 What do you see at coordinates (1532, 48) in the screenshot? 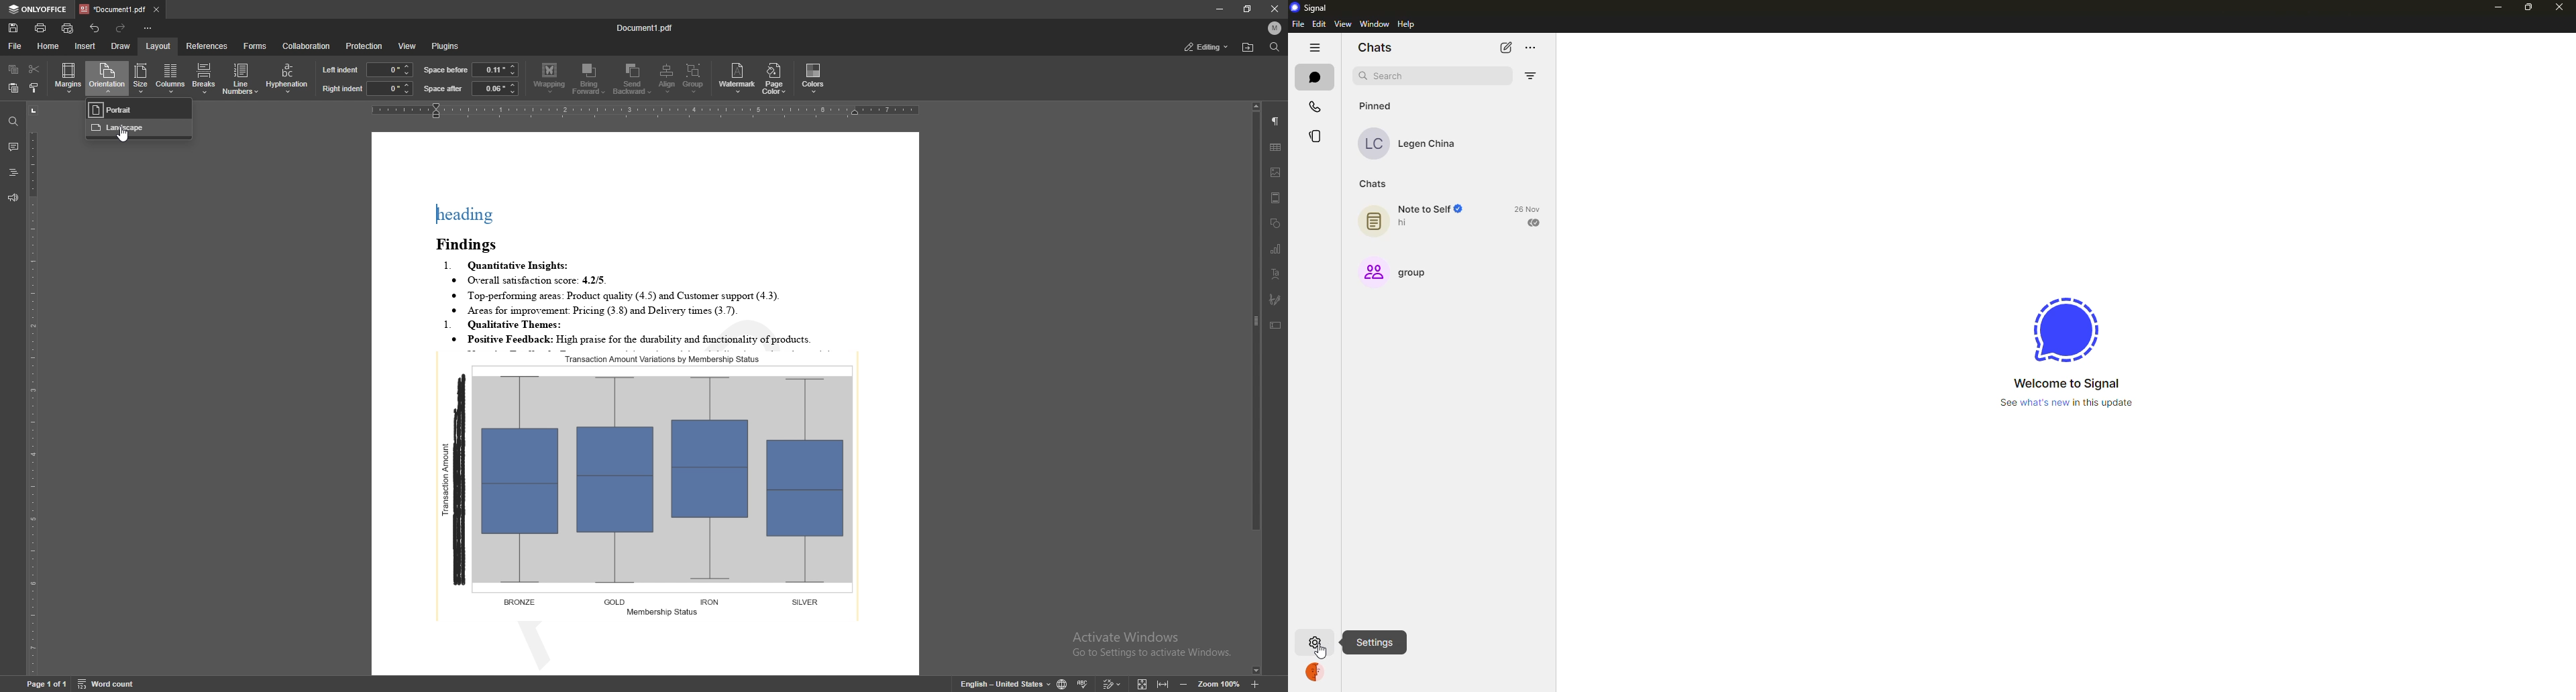
I see `more` at bounding box center [1532, 48].